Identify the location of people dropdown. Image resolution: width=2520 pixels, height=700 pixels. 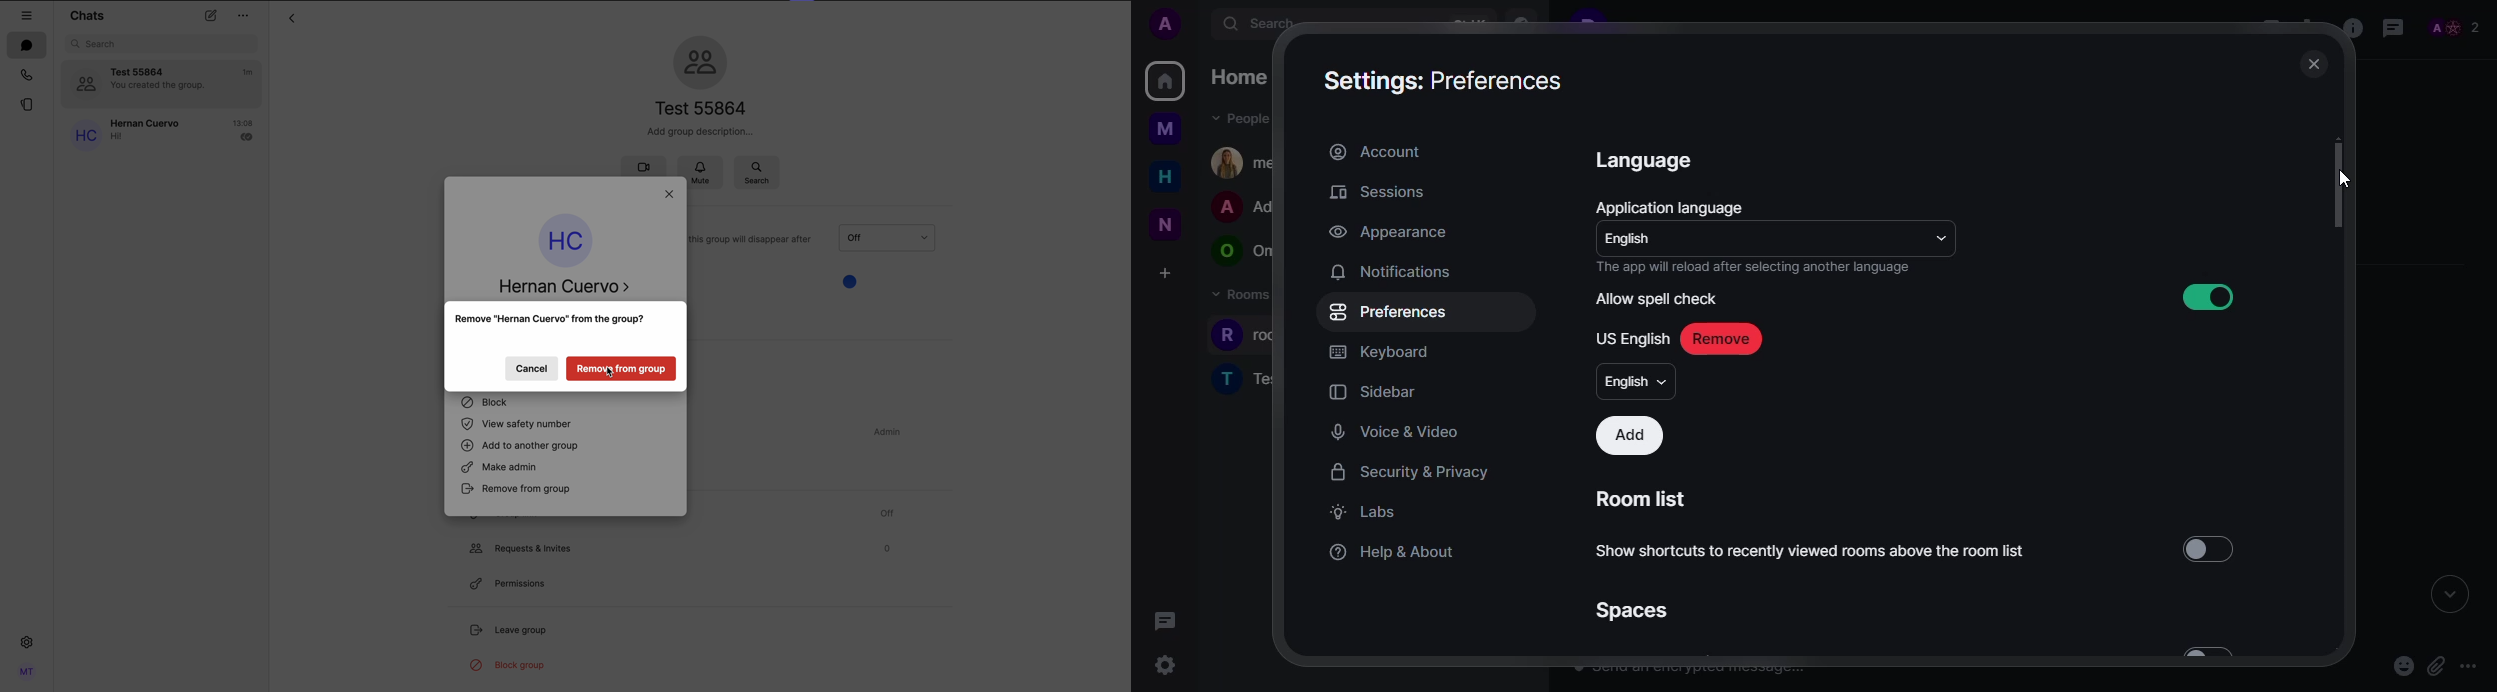
(1244, 119).